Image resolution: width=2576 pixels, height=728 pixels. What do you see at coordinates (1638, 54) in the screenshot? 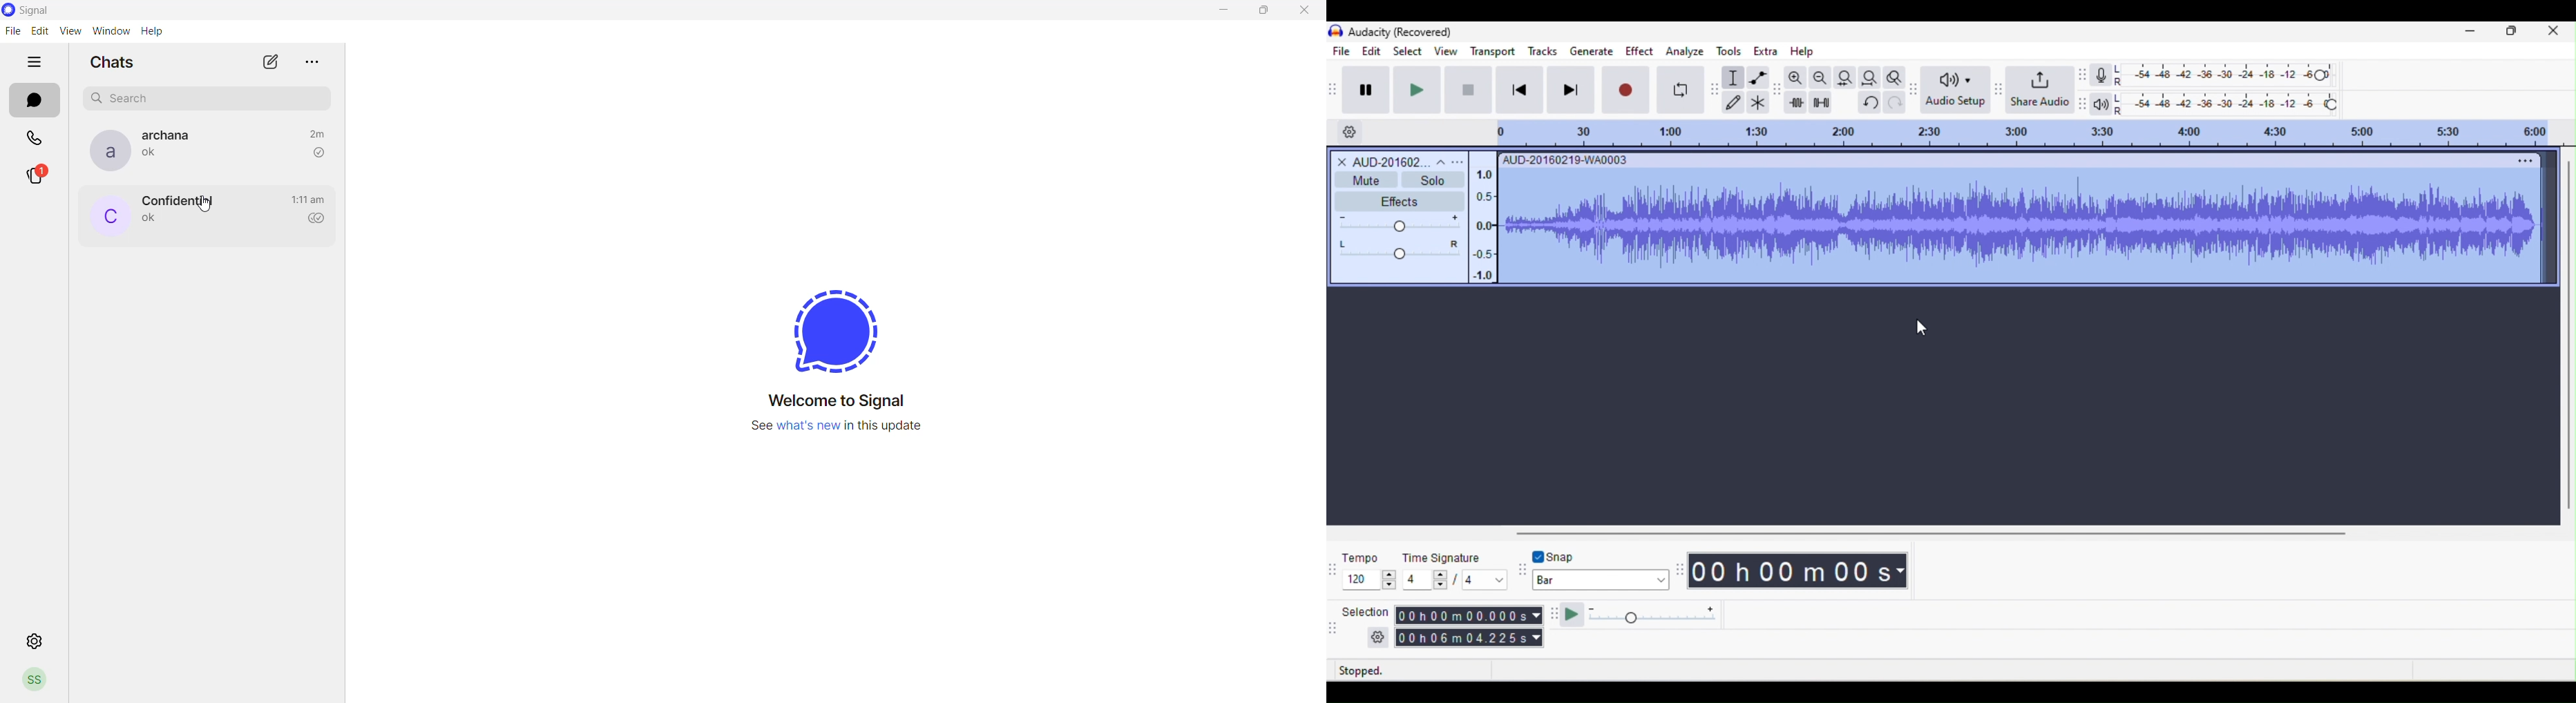
I see `effect` at bounding box center [1638, 54].